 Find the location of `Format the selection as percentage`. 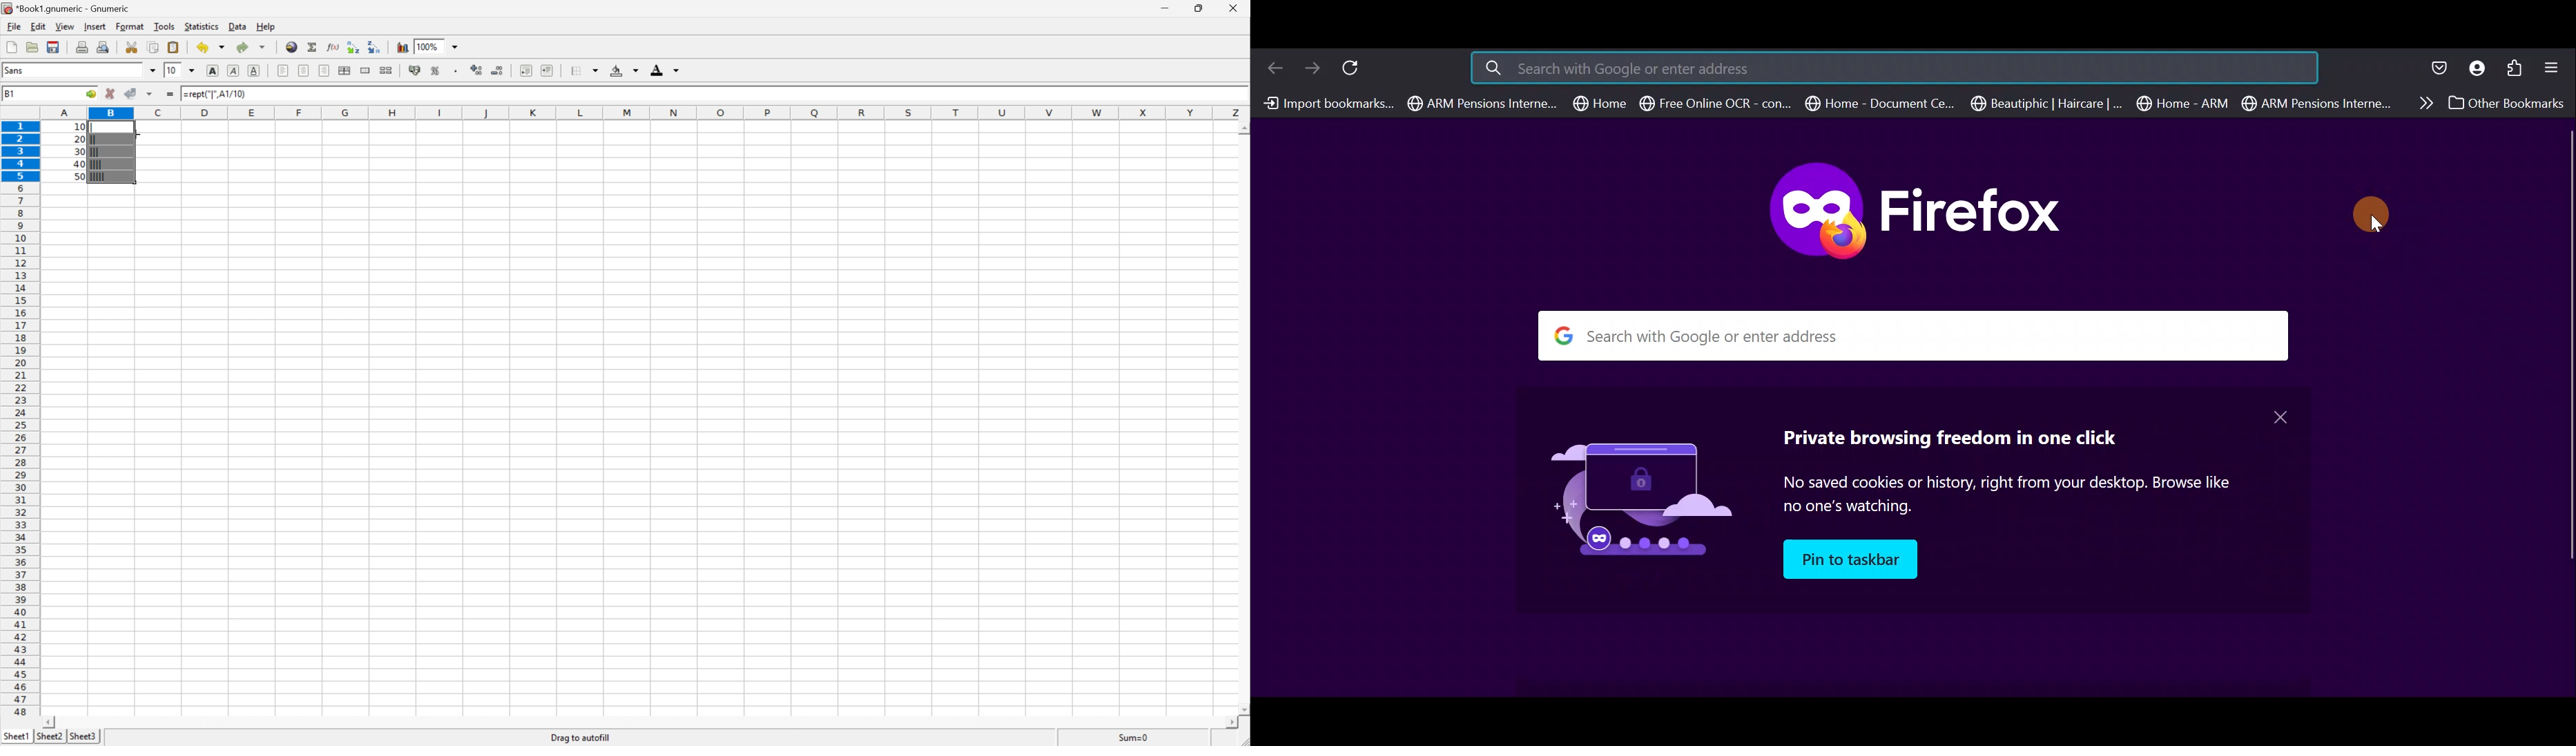

Format the selection as percentage is located at coordinates (433, 70).